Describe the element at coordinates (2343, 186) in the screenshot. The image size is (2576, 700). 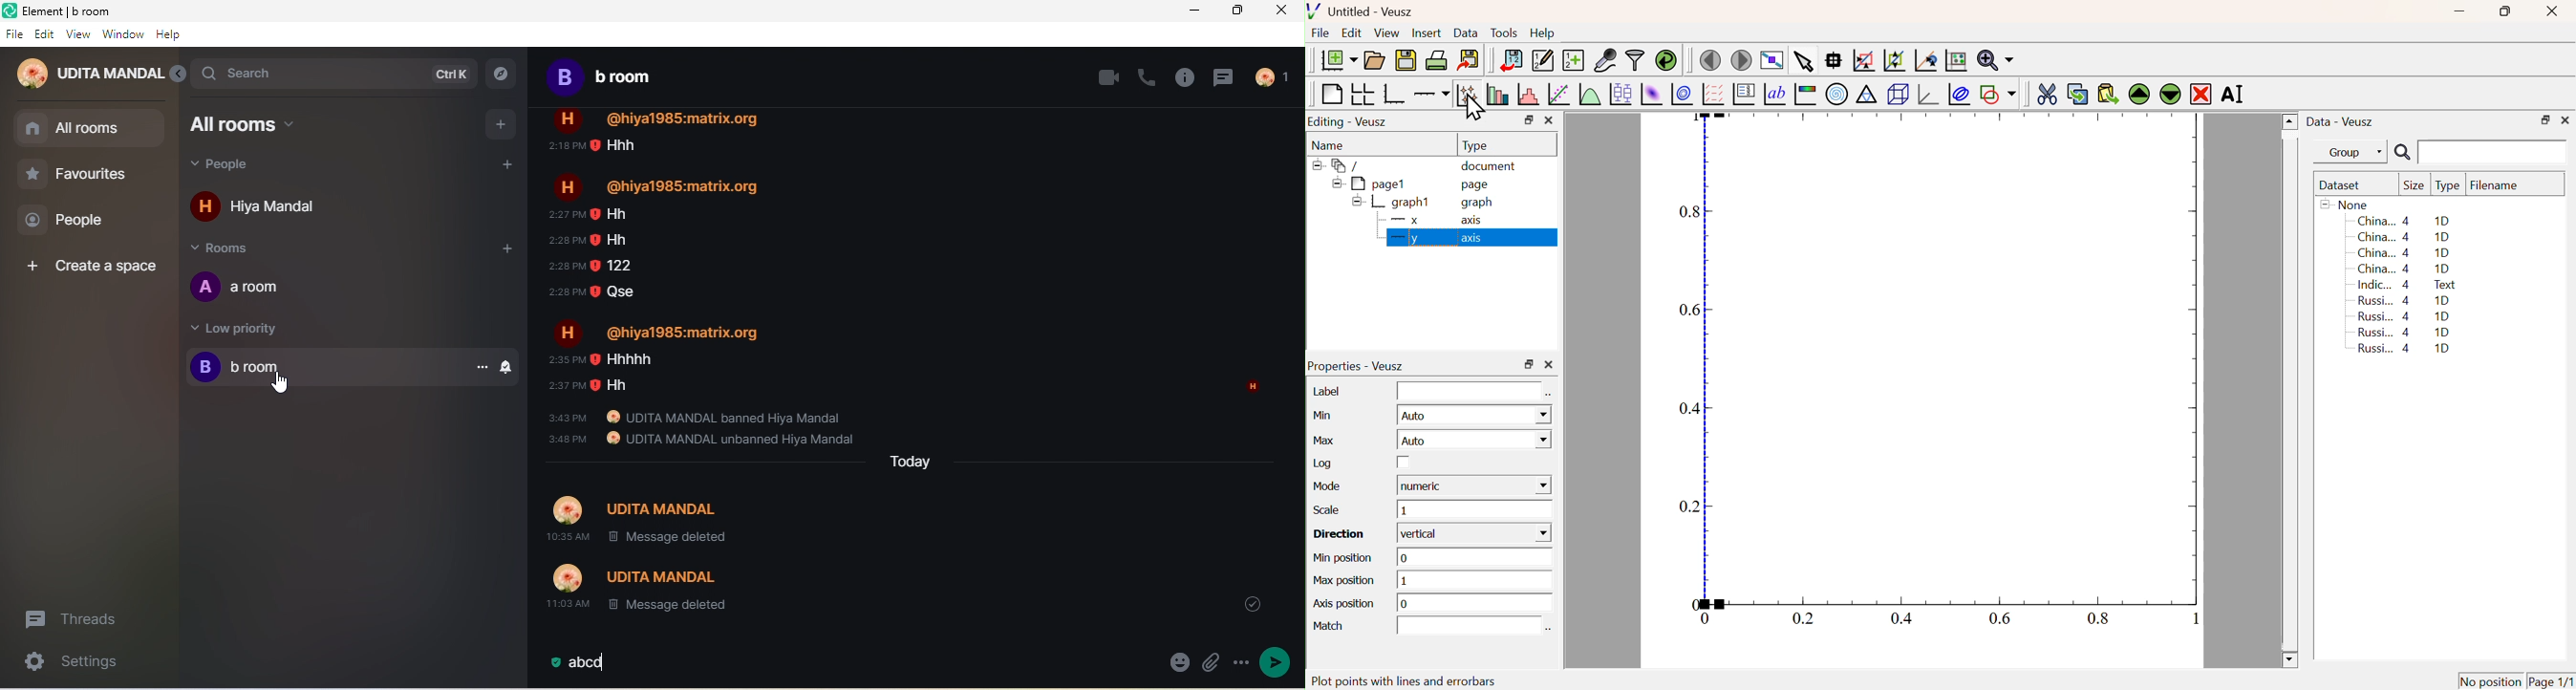
I see `Dataset` at that location.